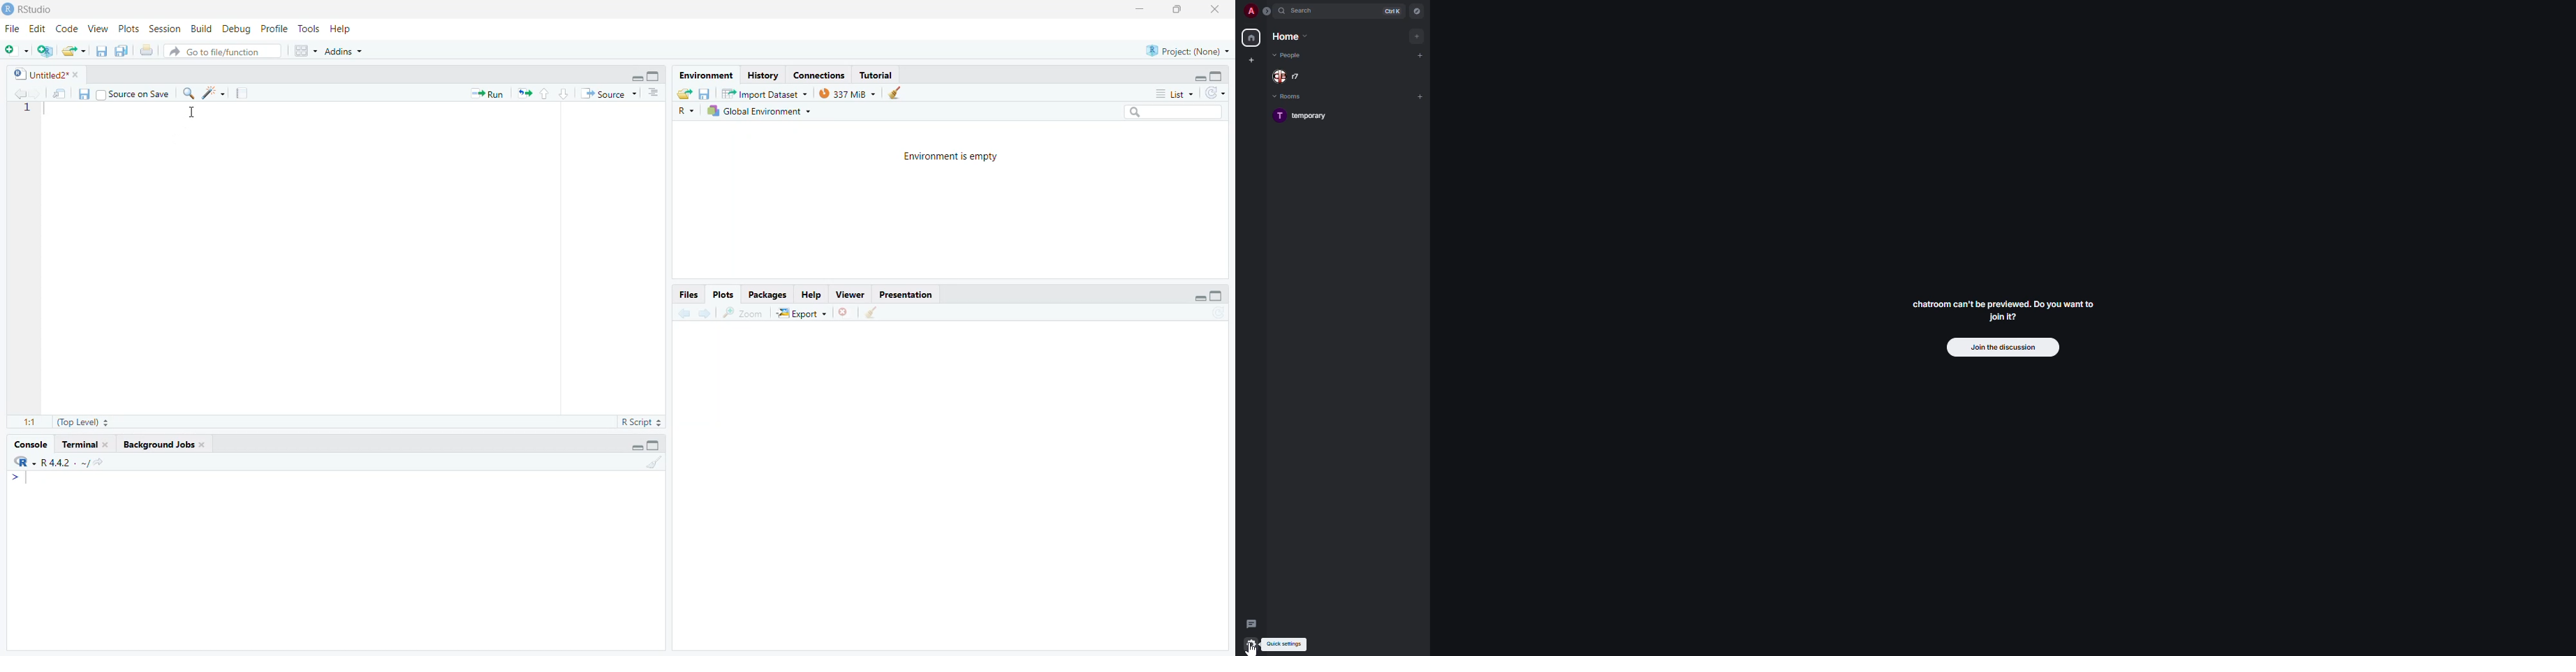  I want to click on show document outline, so click(655, 93).